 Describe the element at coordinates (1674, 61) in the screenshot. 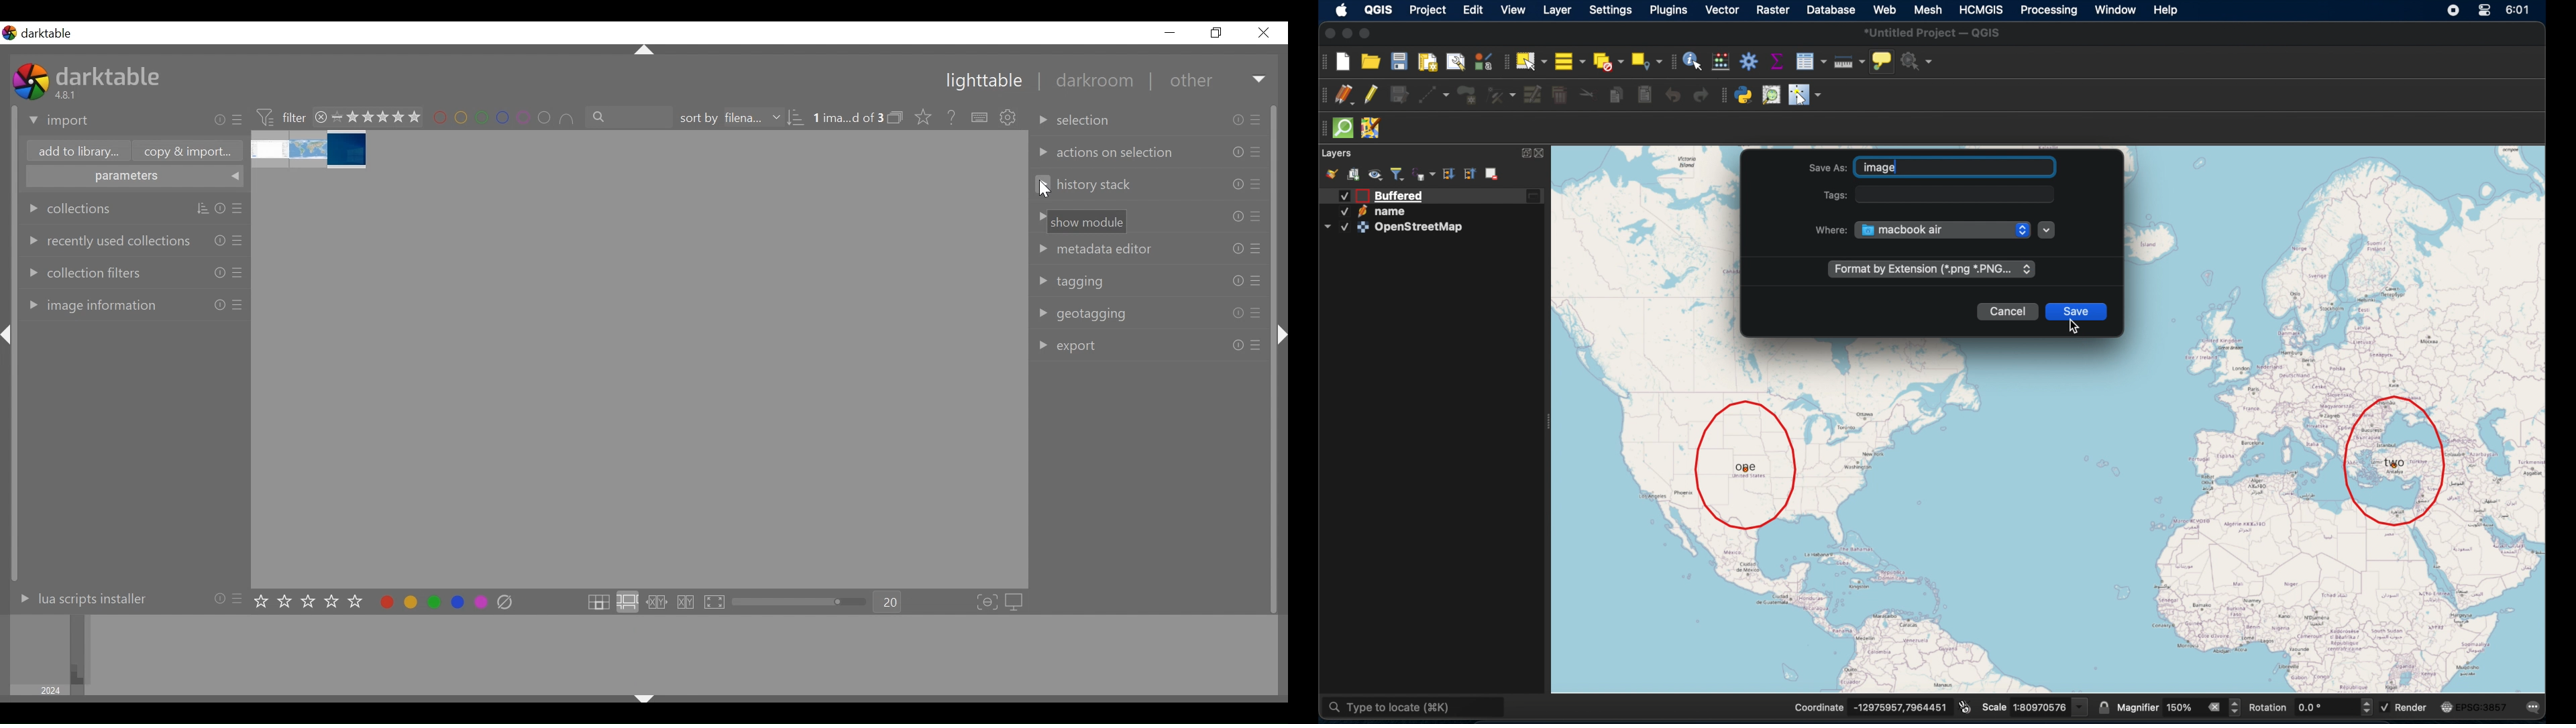

I see `drag handle` at that location.